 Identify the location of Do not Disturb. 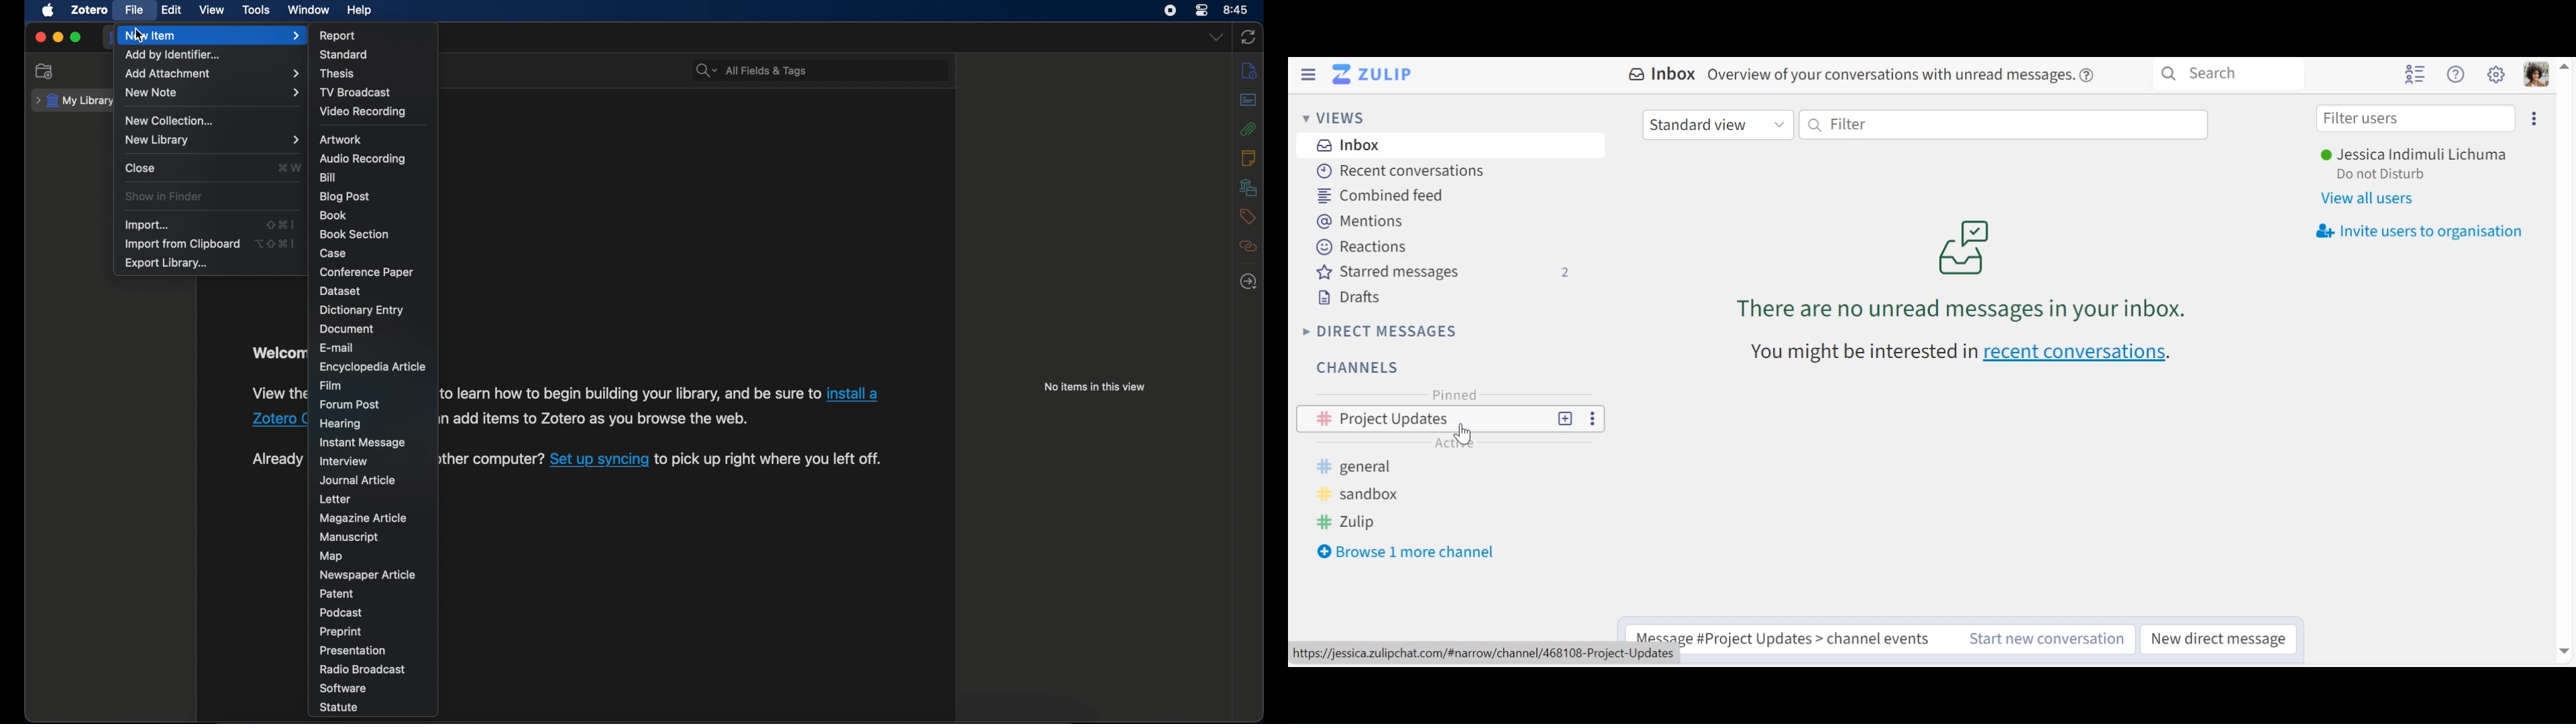
(2385, 174).